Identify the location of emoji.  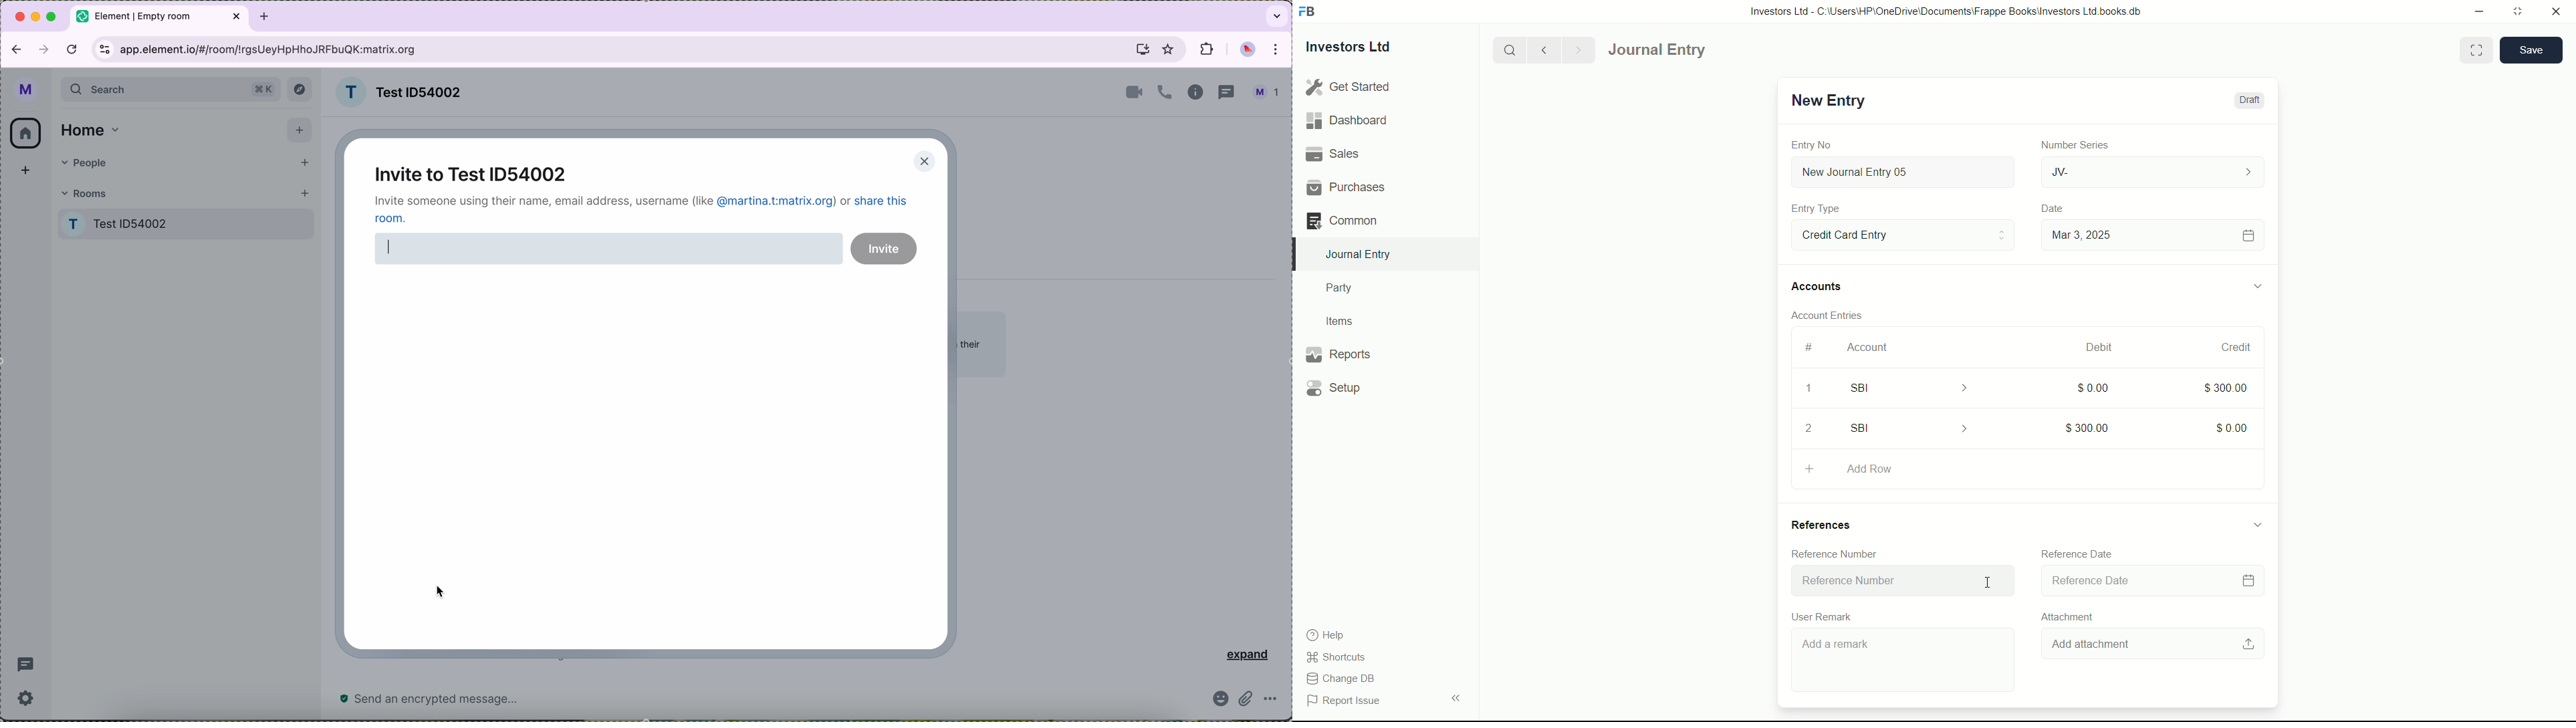
(1221, 700).